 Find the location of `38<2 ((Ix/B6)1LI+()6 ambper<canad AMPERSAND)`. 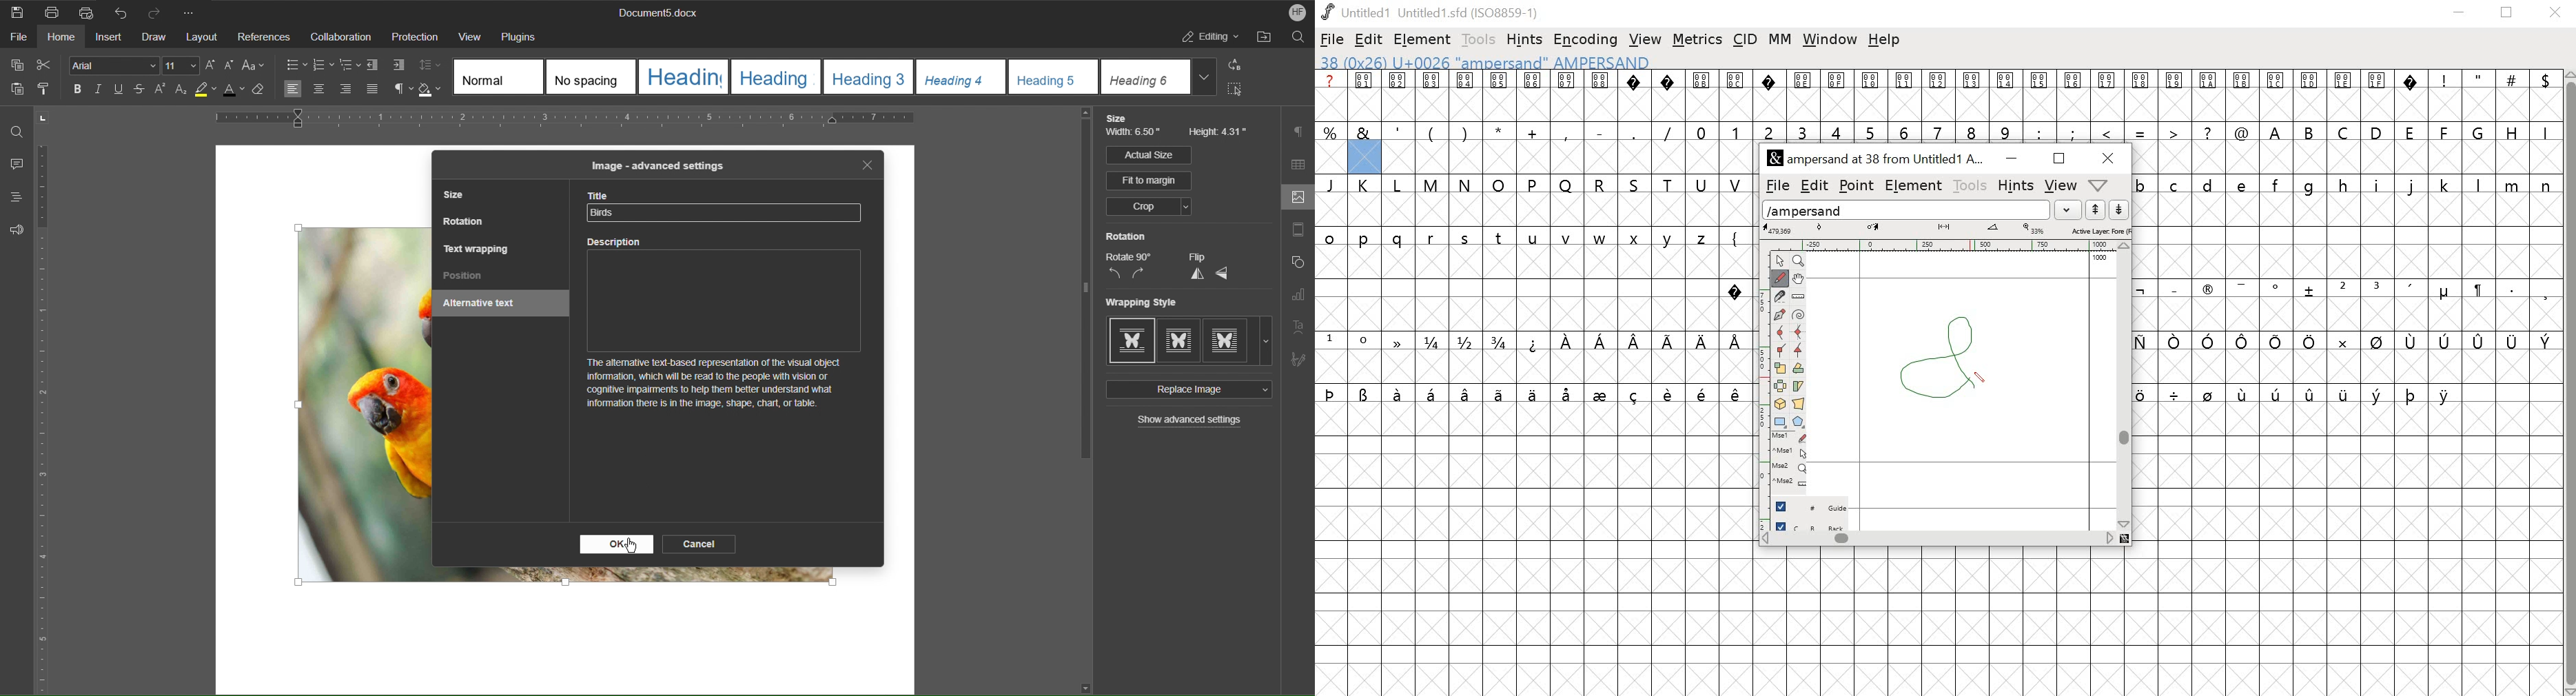

38<2 ((Ix/B6)1LI+()6 ambper<canad AMPERSAND) is located at coordinates (1484, 62).